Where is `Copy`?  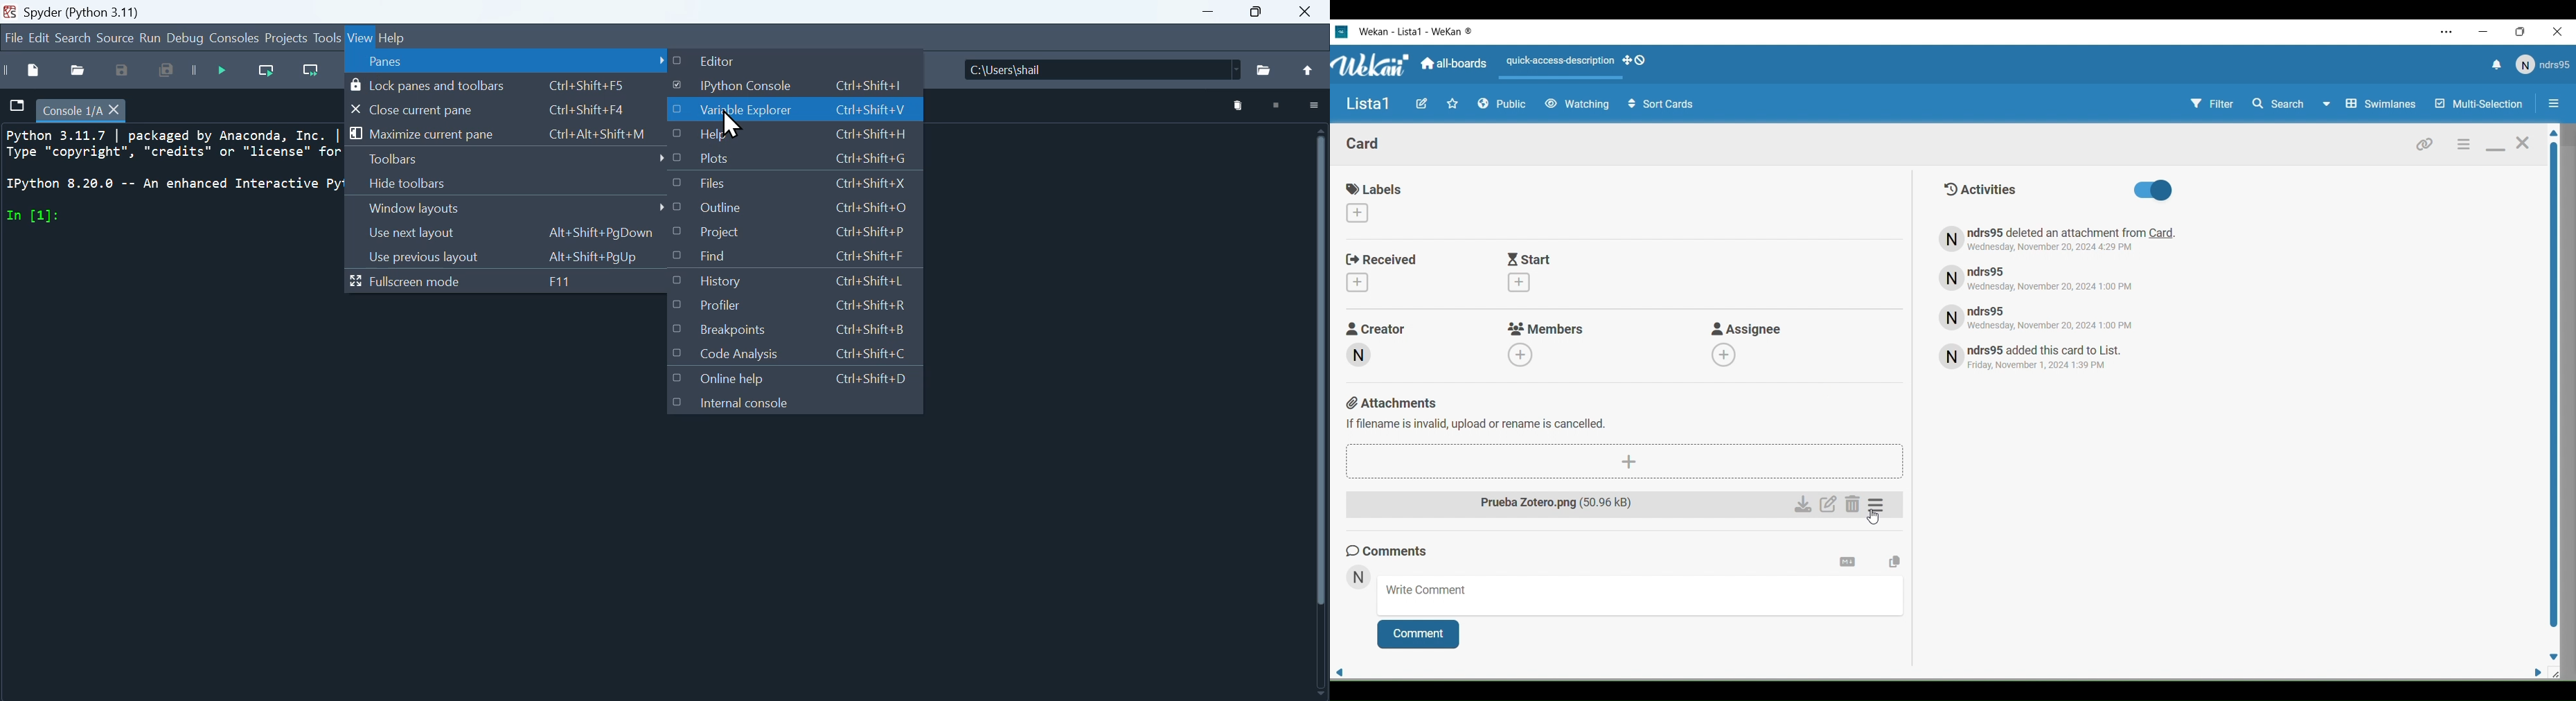
Copy is located at coordinates (1895, 562).